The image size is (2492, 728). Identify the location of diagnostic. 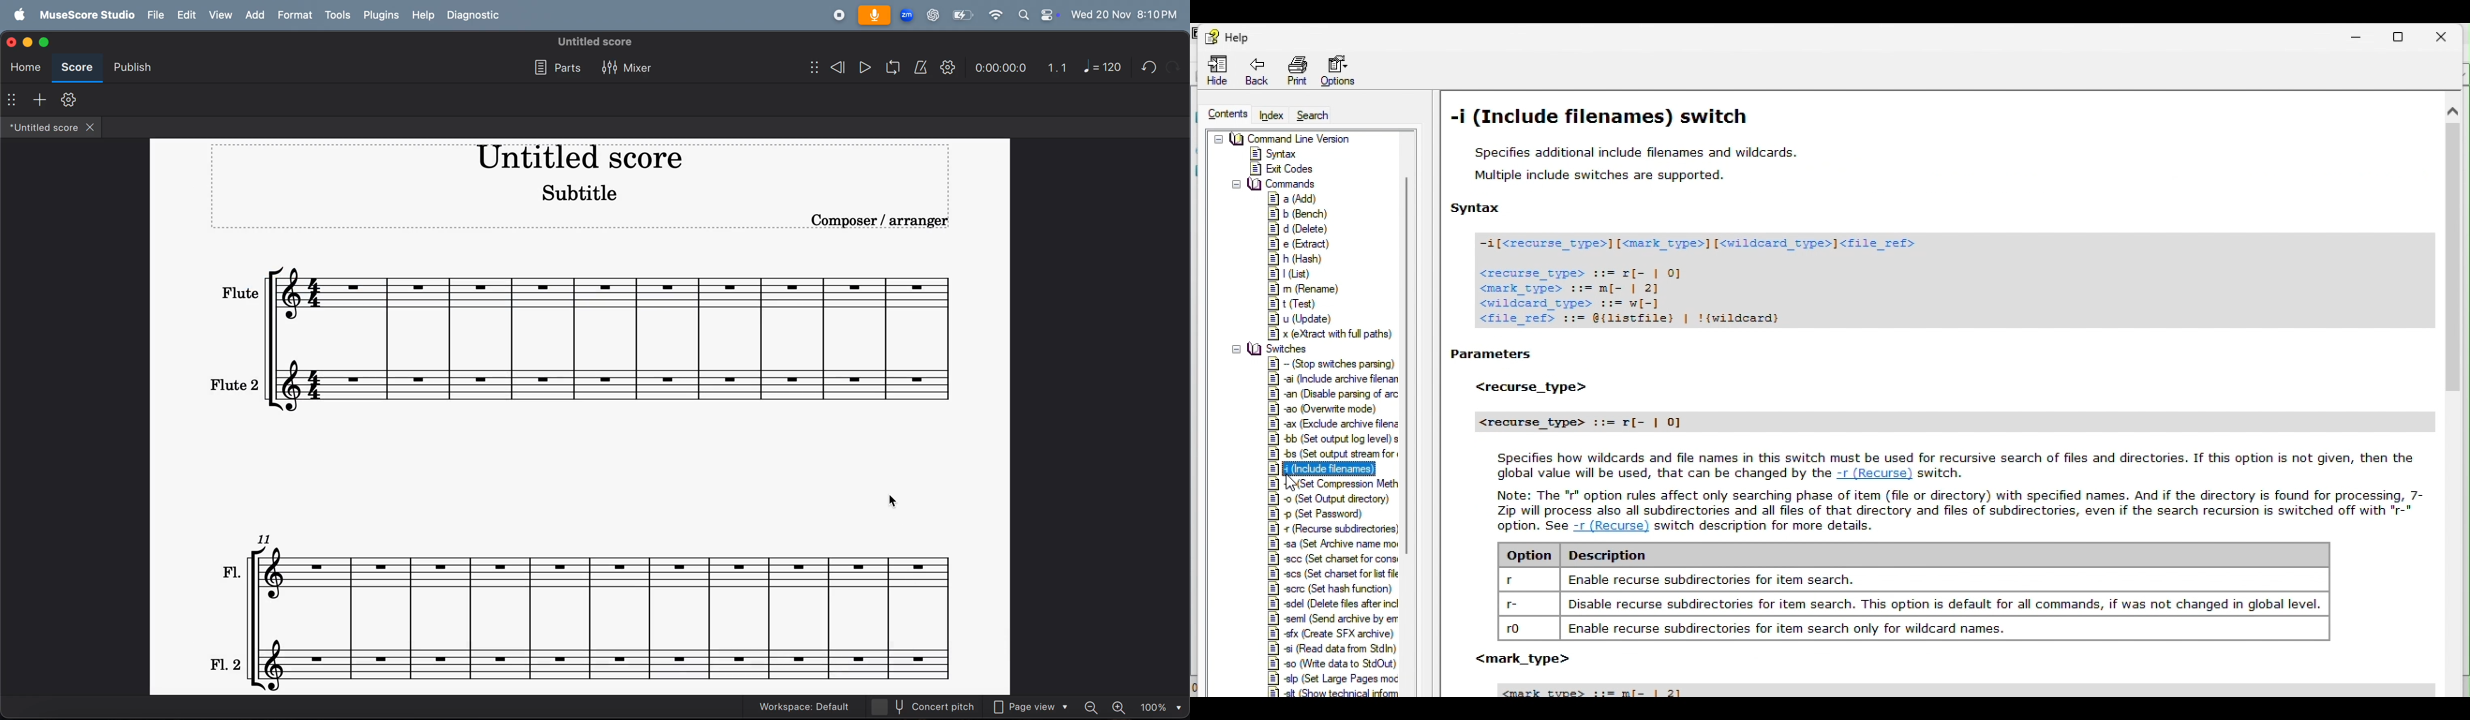
(475, 18).